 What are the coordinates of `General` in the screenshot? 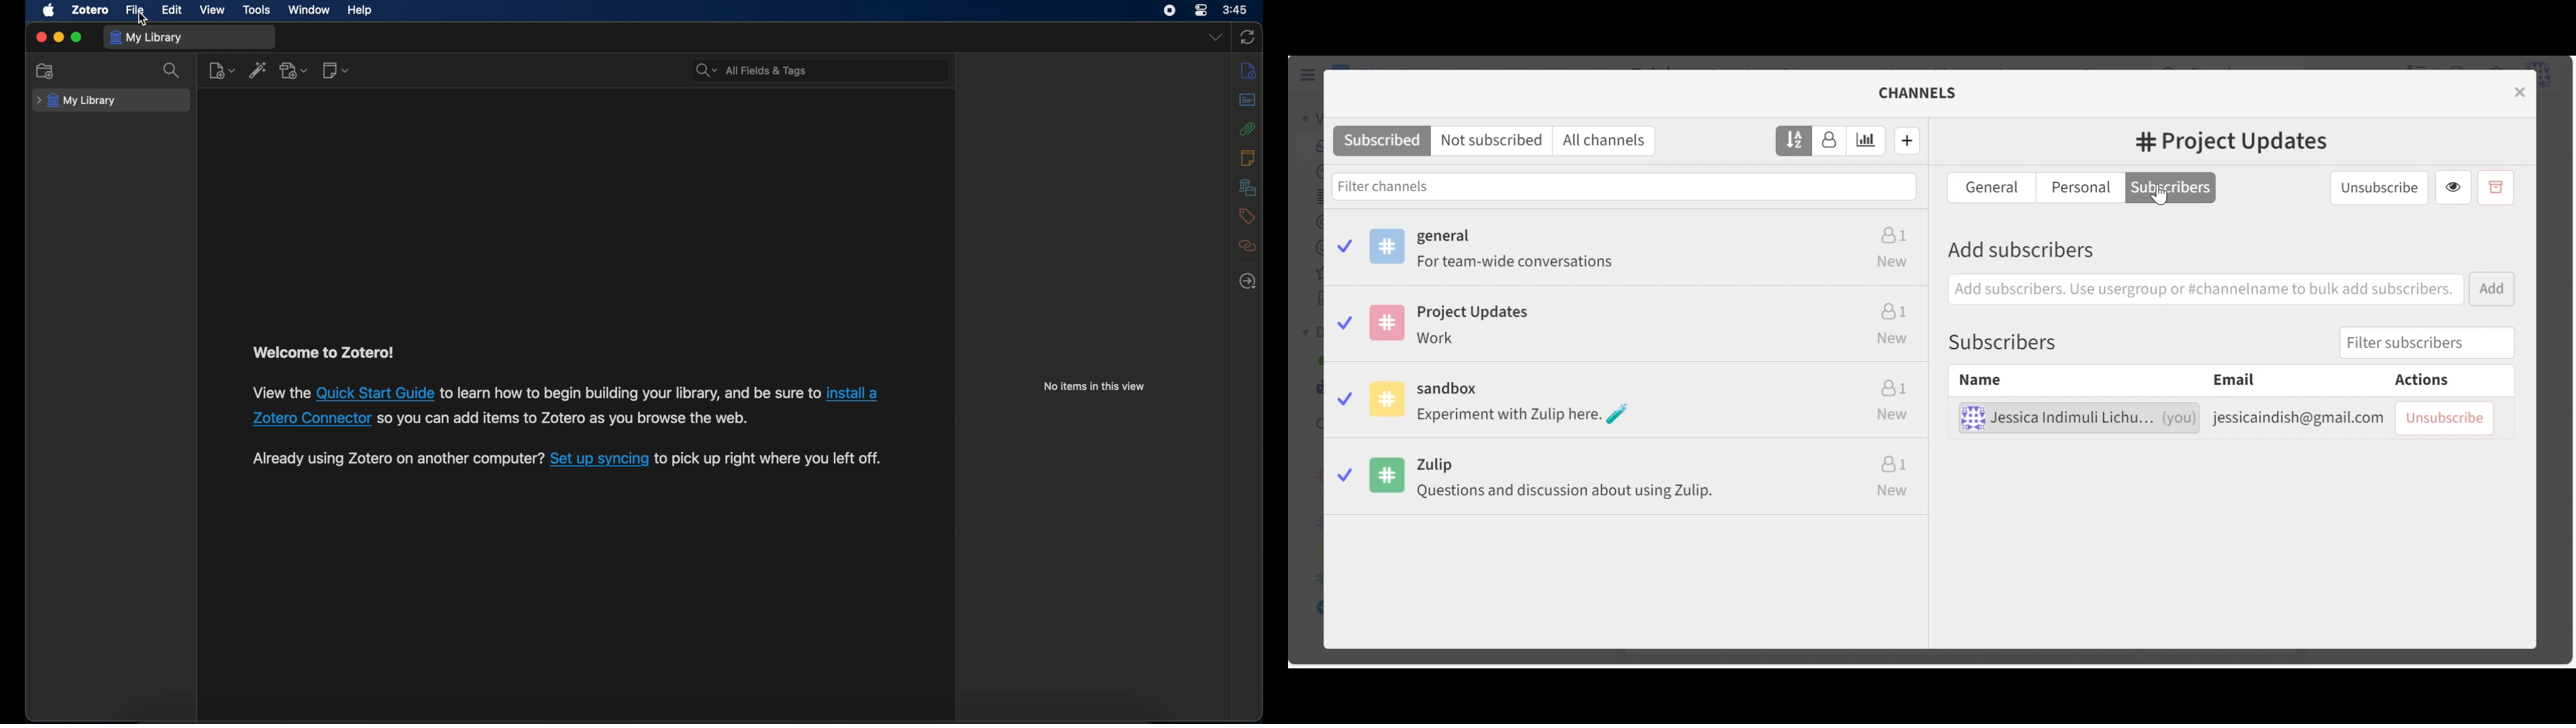 It's located at (1627, 246).